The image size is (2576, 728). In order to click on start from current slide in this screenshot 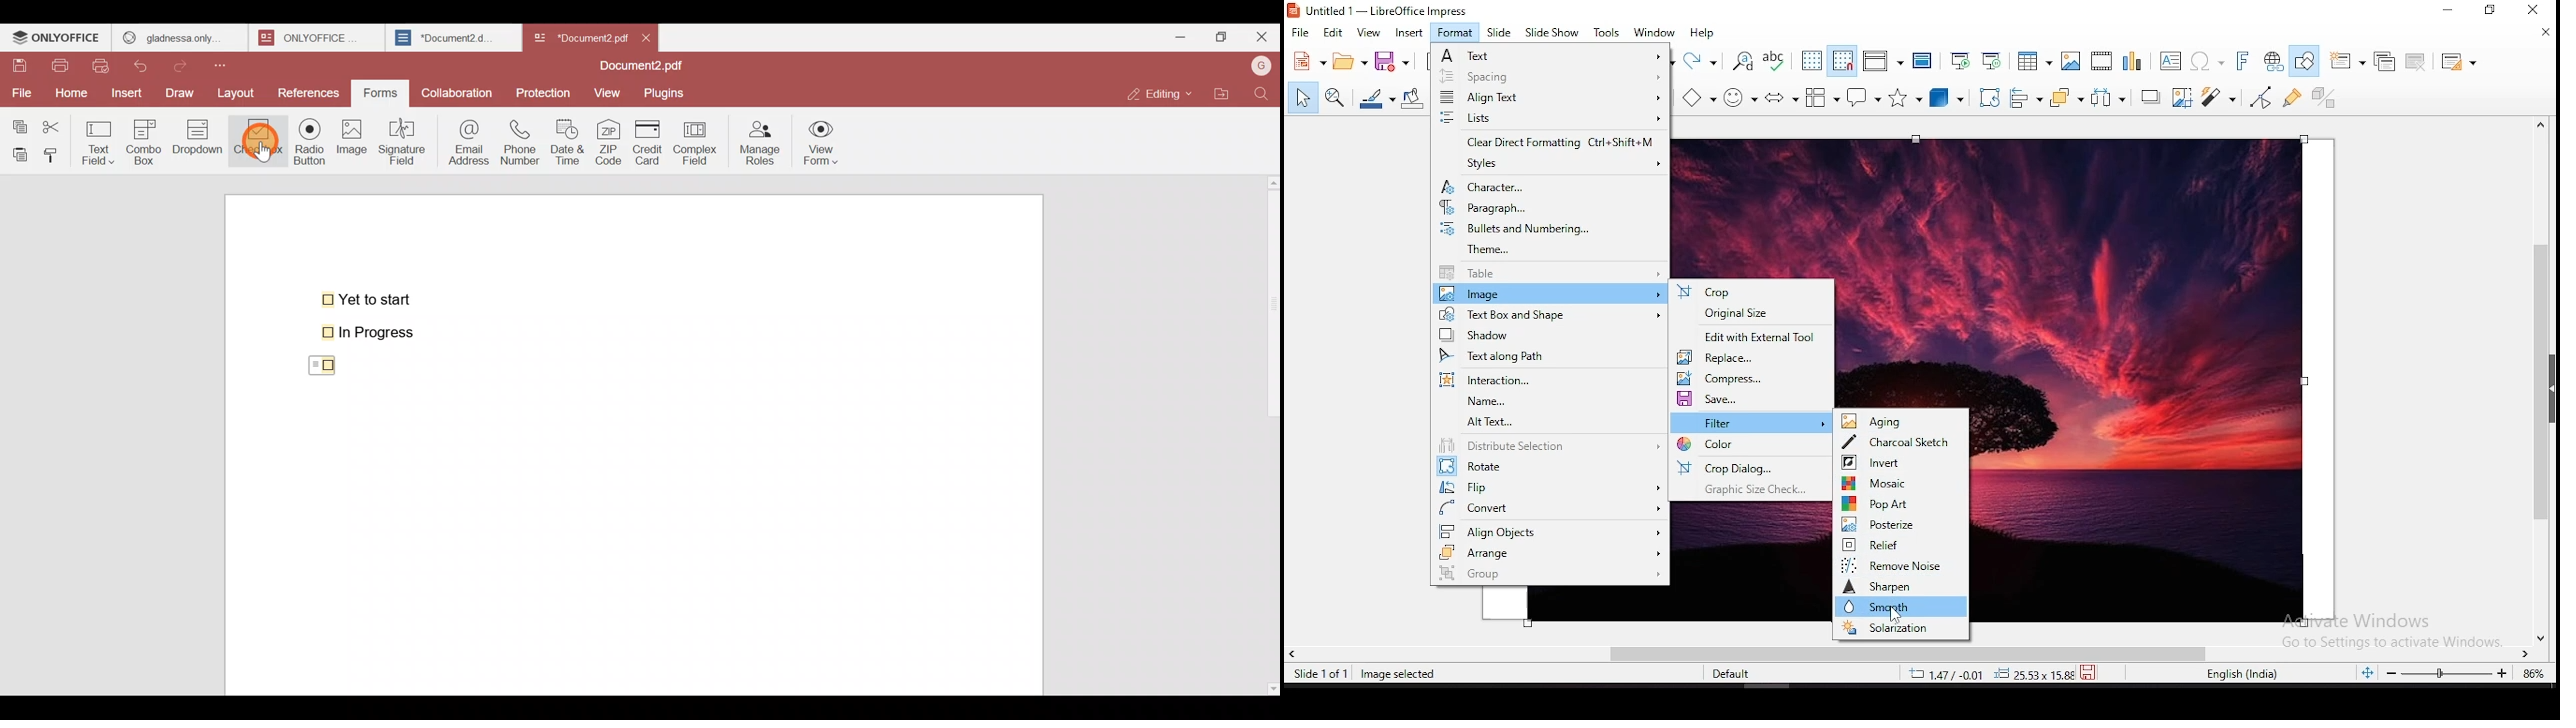, I will do `click(1992, 59)`.